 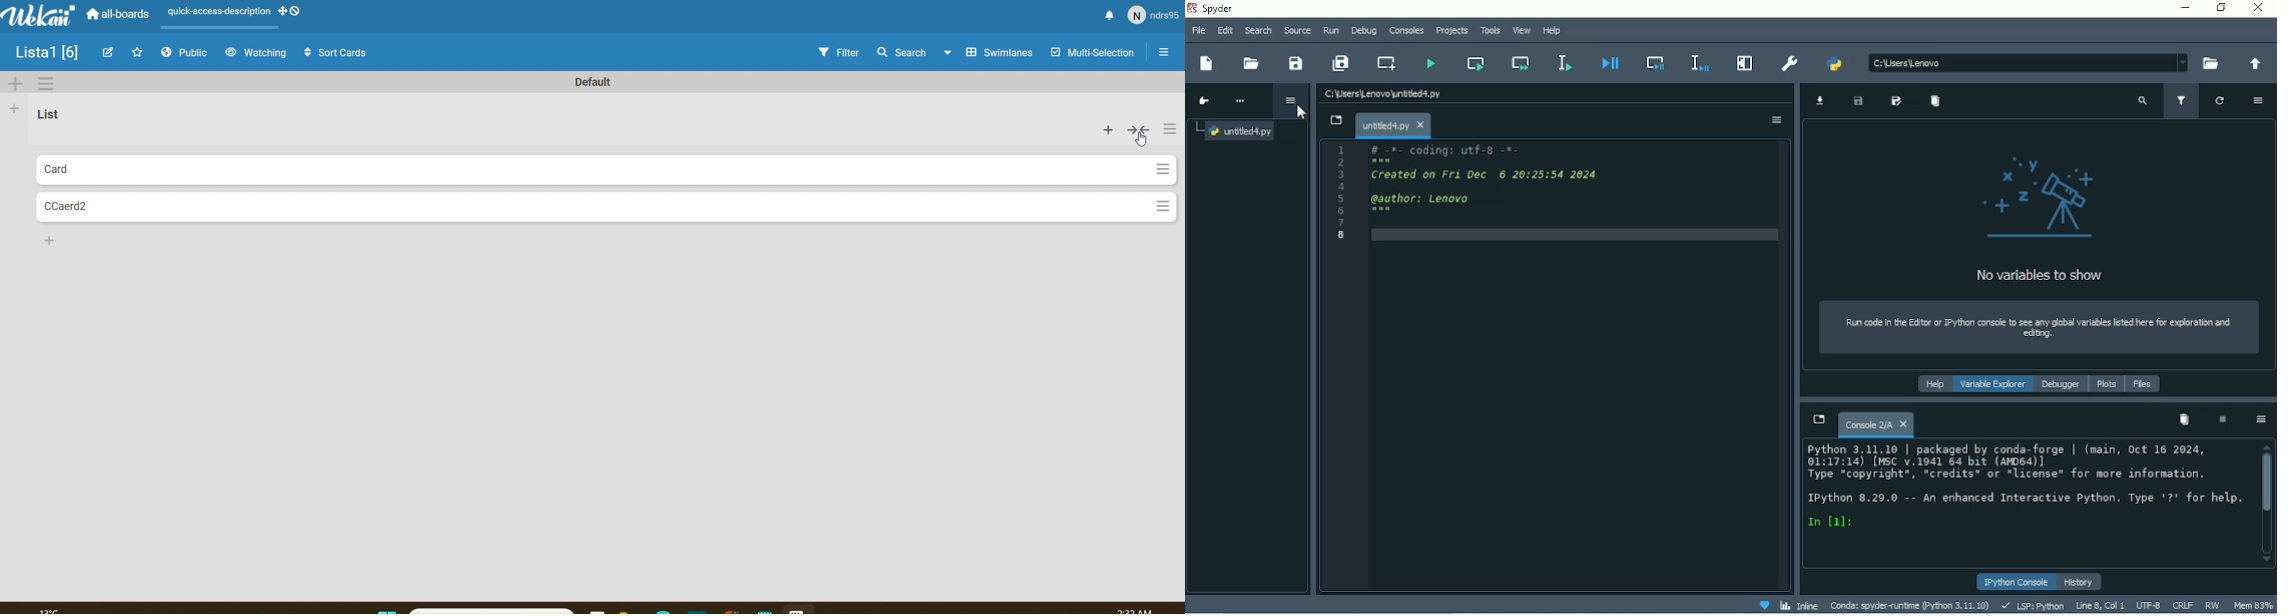 What do you see at coordinates (1521, 30) in the screenshot?
I see `View` at bounding box center [1521, 30].